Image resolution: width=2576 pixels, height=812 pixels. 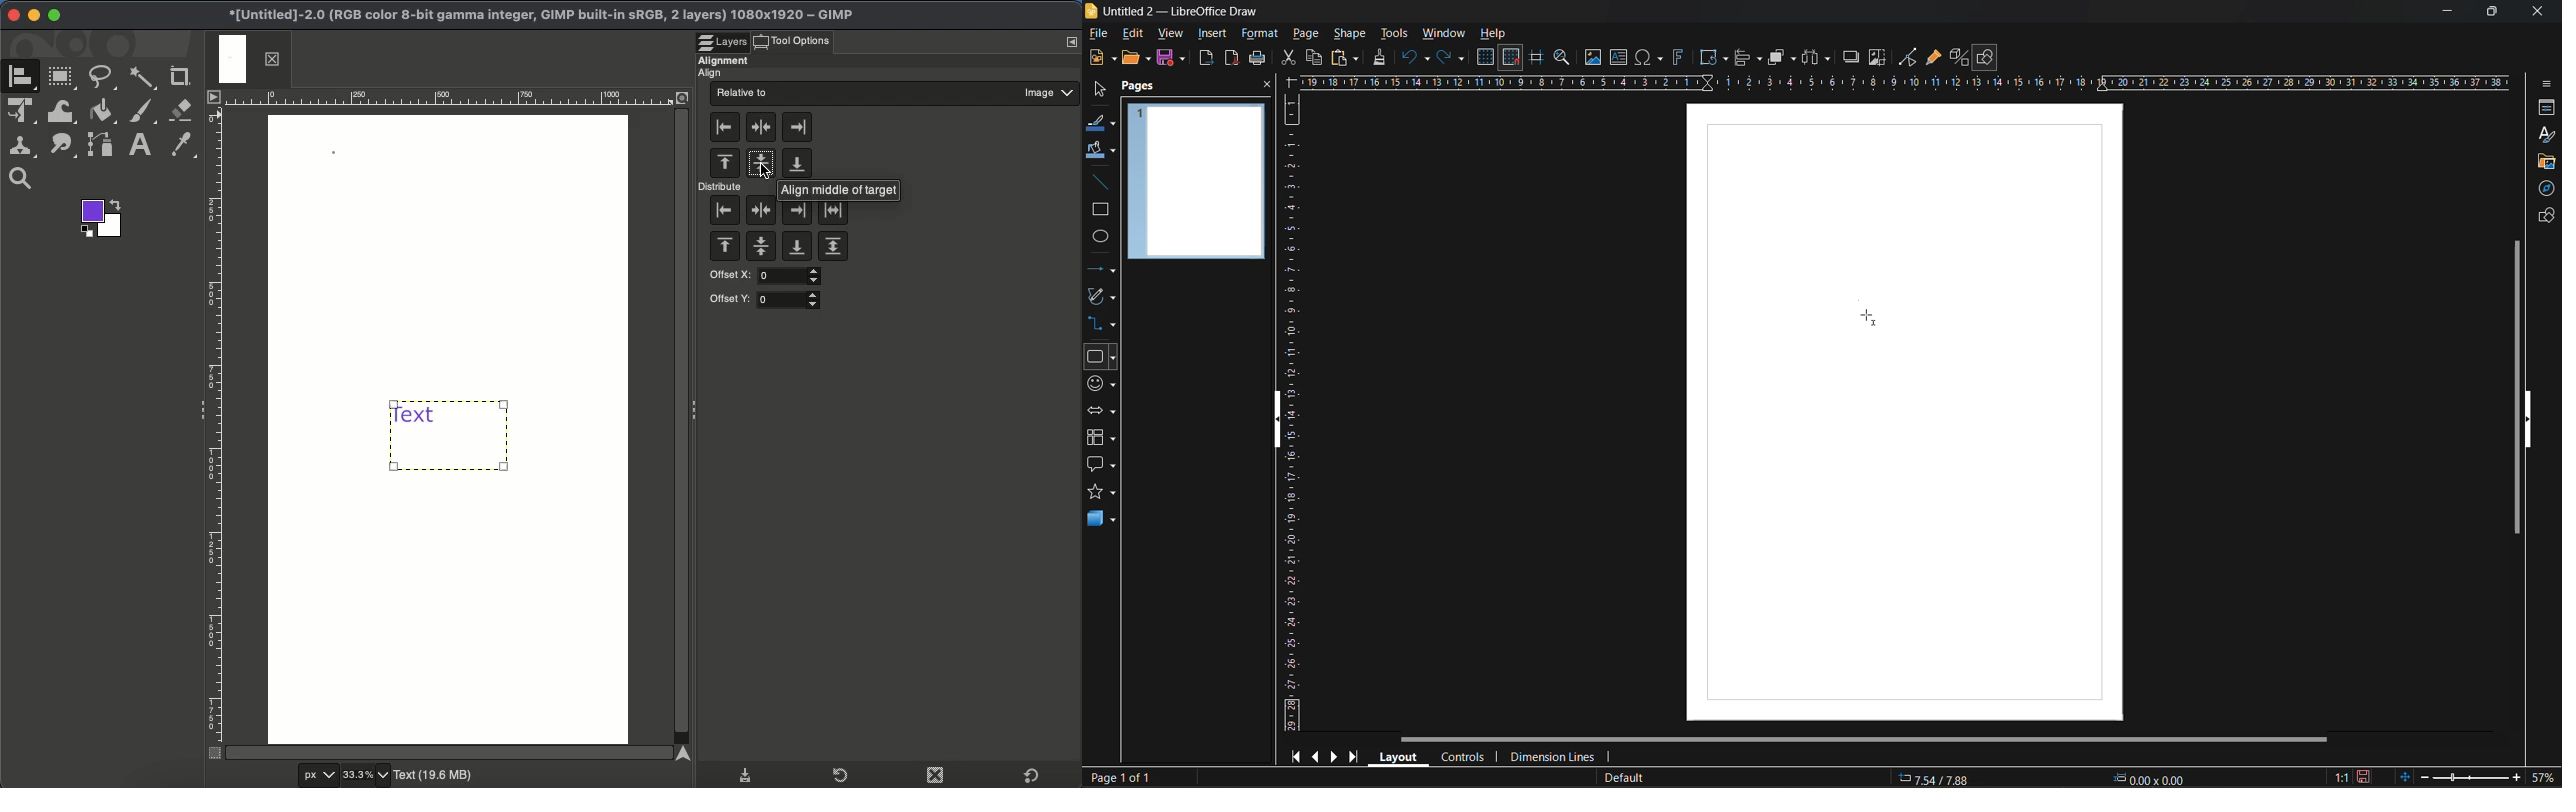 What do you see at coordinates (2545, 86) in the screenshot?
I see `sidebar` at bounding box center [2545, 86].